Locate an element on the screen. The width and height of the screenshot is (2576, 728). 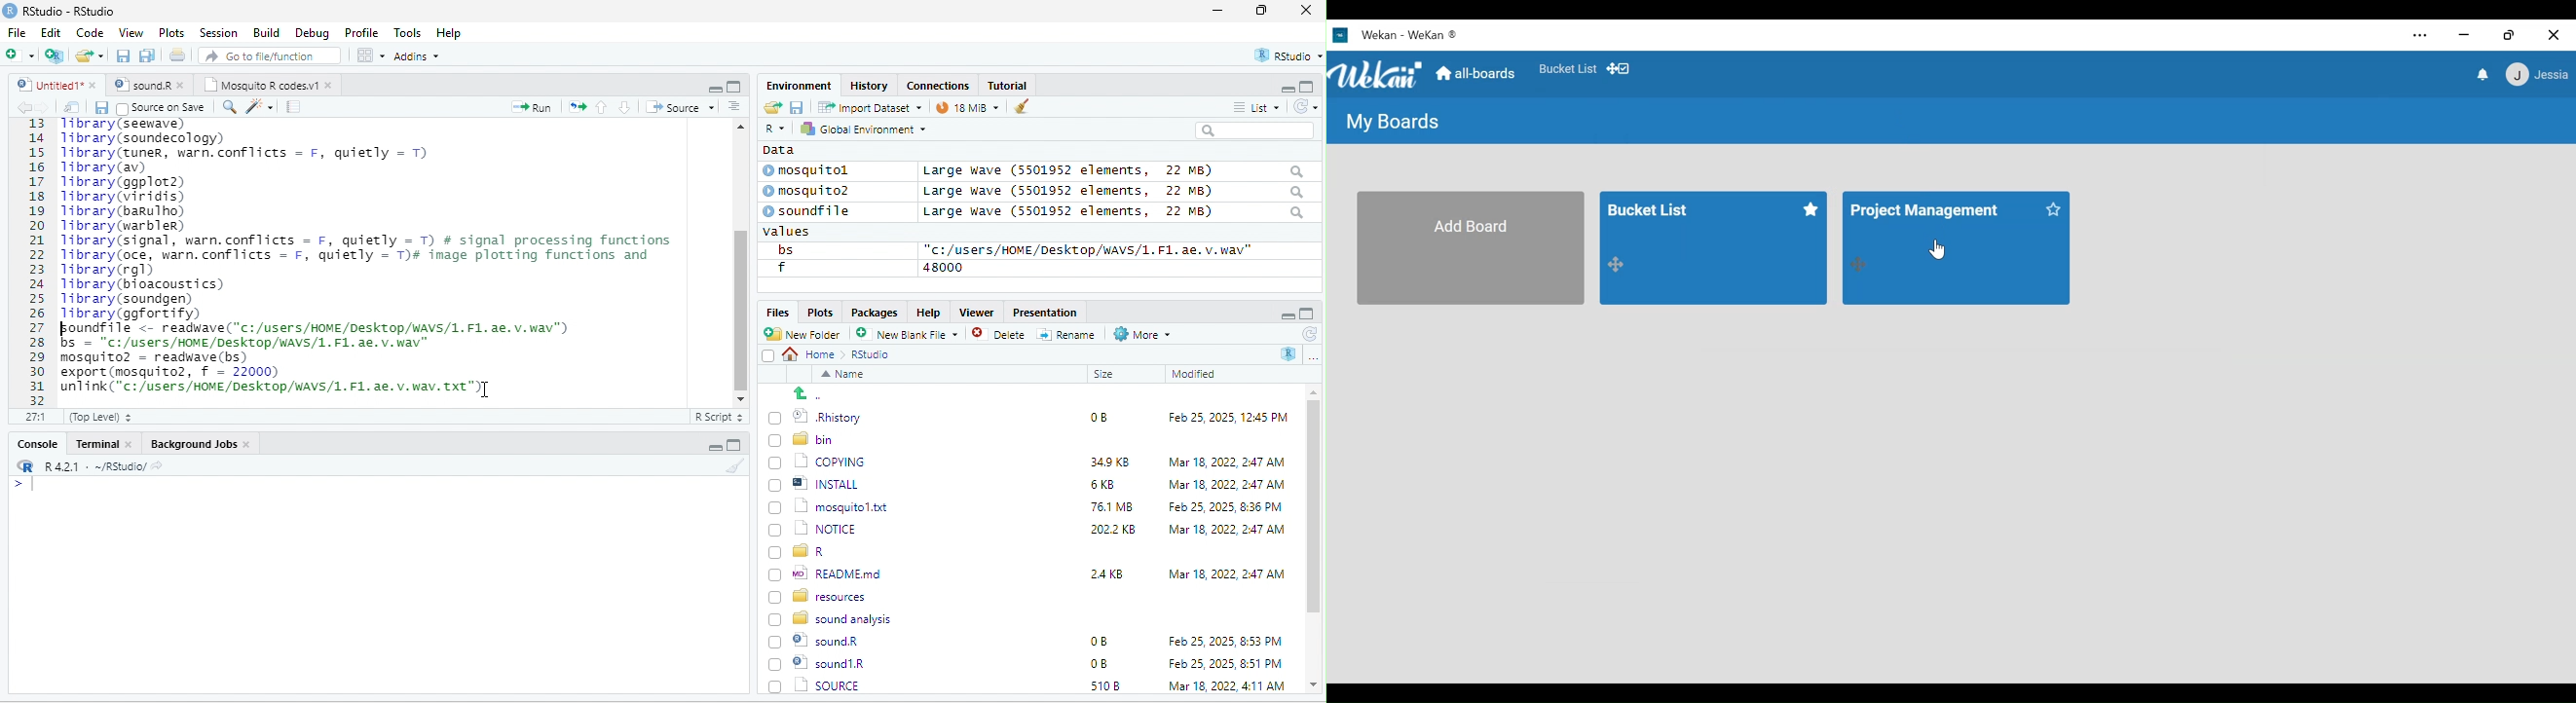
Help is located at coordinates (450, 34).